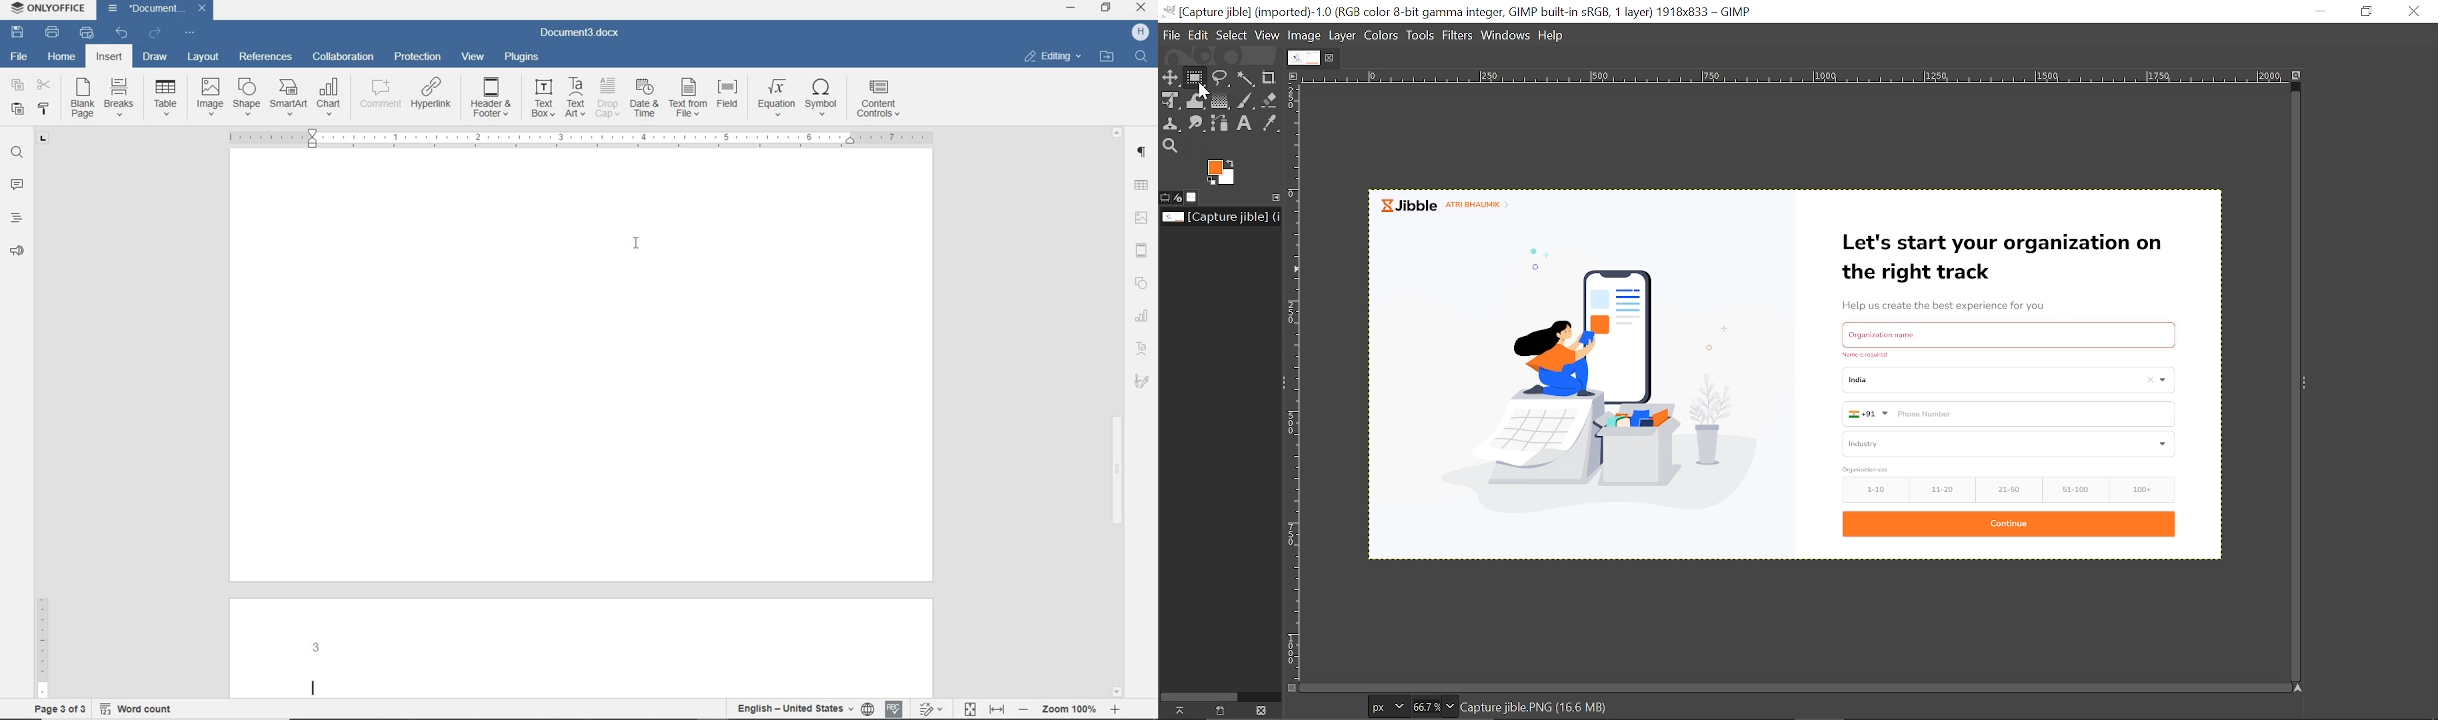 The height and width of the screenshot is (728, 2464). Describe the element at coordinates (193, 31) in the screenshot. I see `Customize quick access toolbar` at that location.